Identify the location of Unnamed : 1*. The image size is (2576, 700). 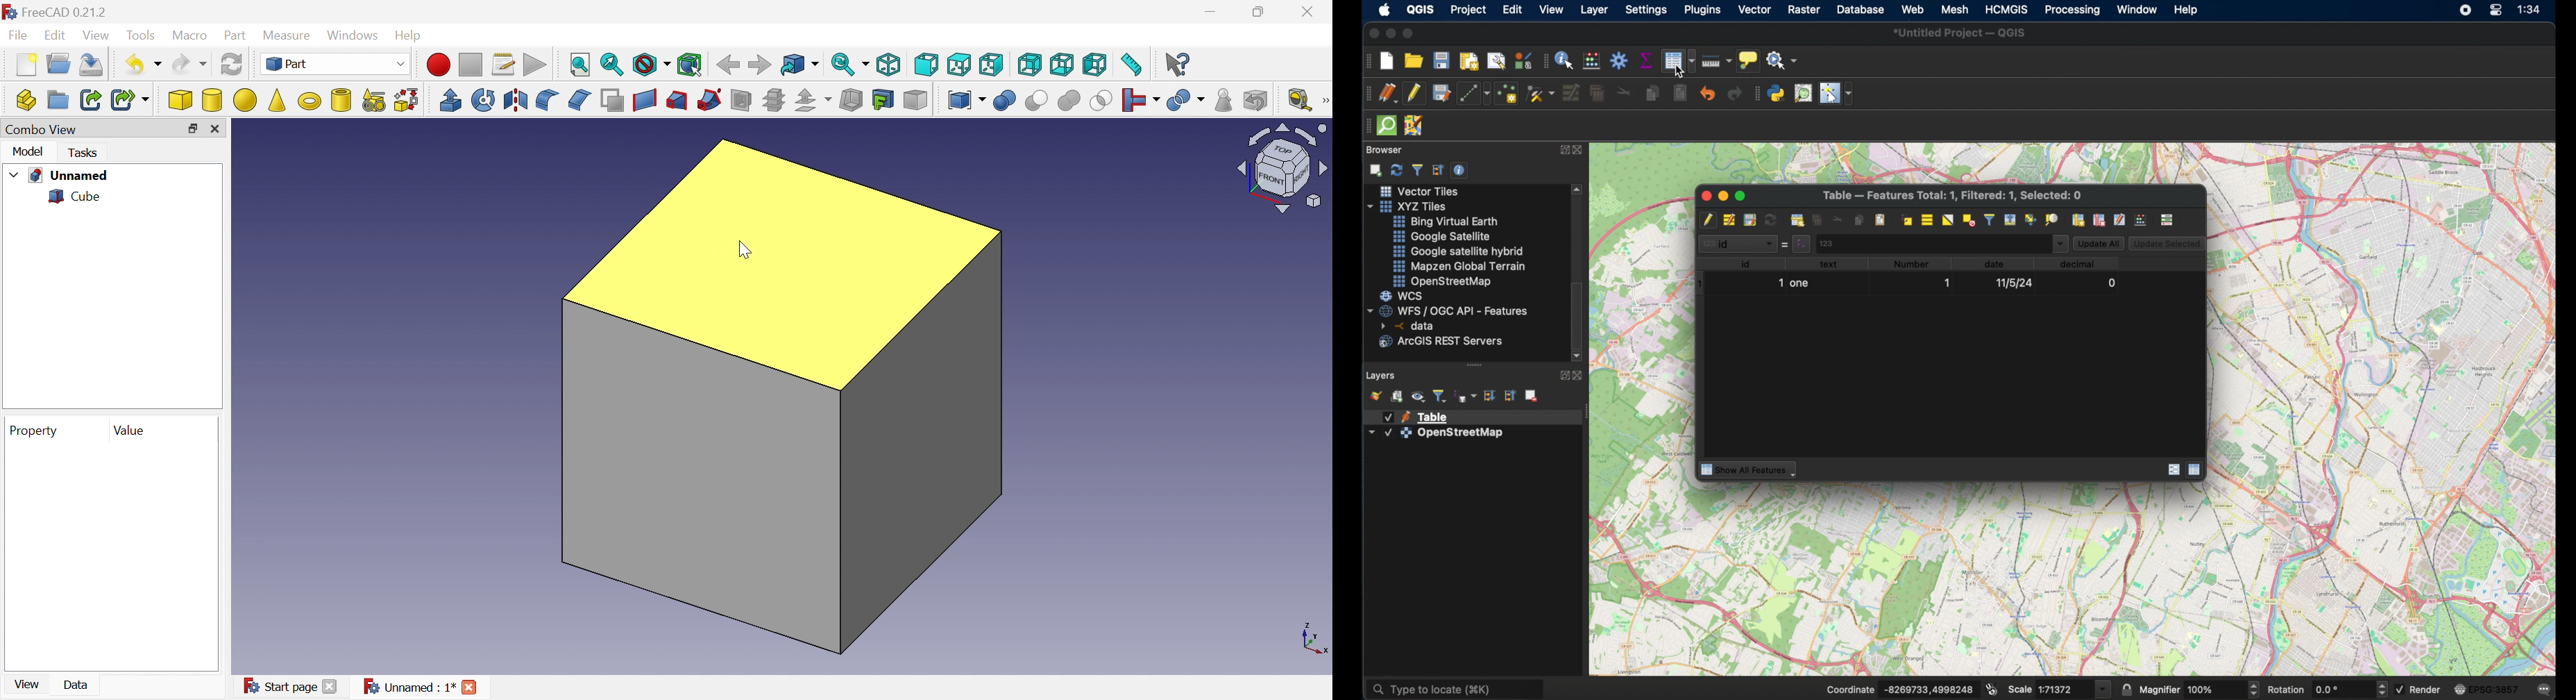
(408, 686).